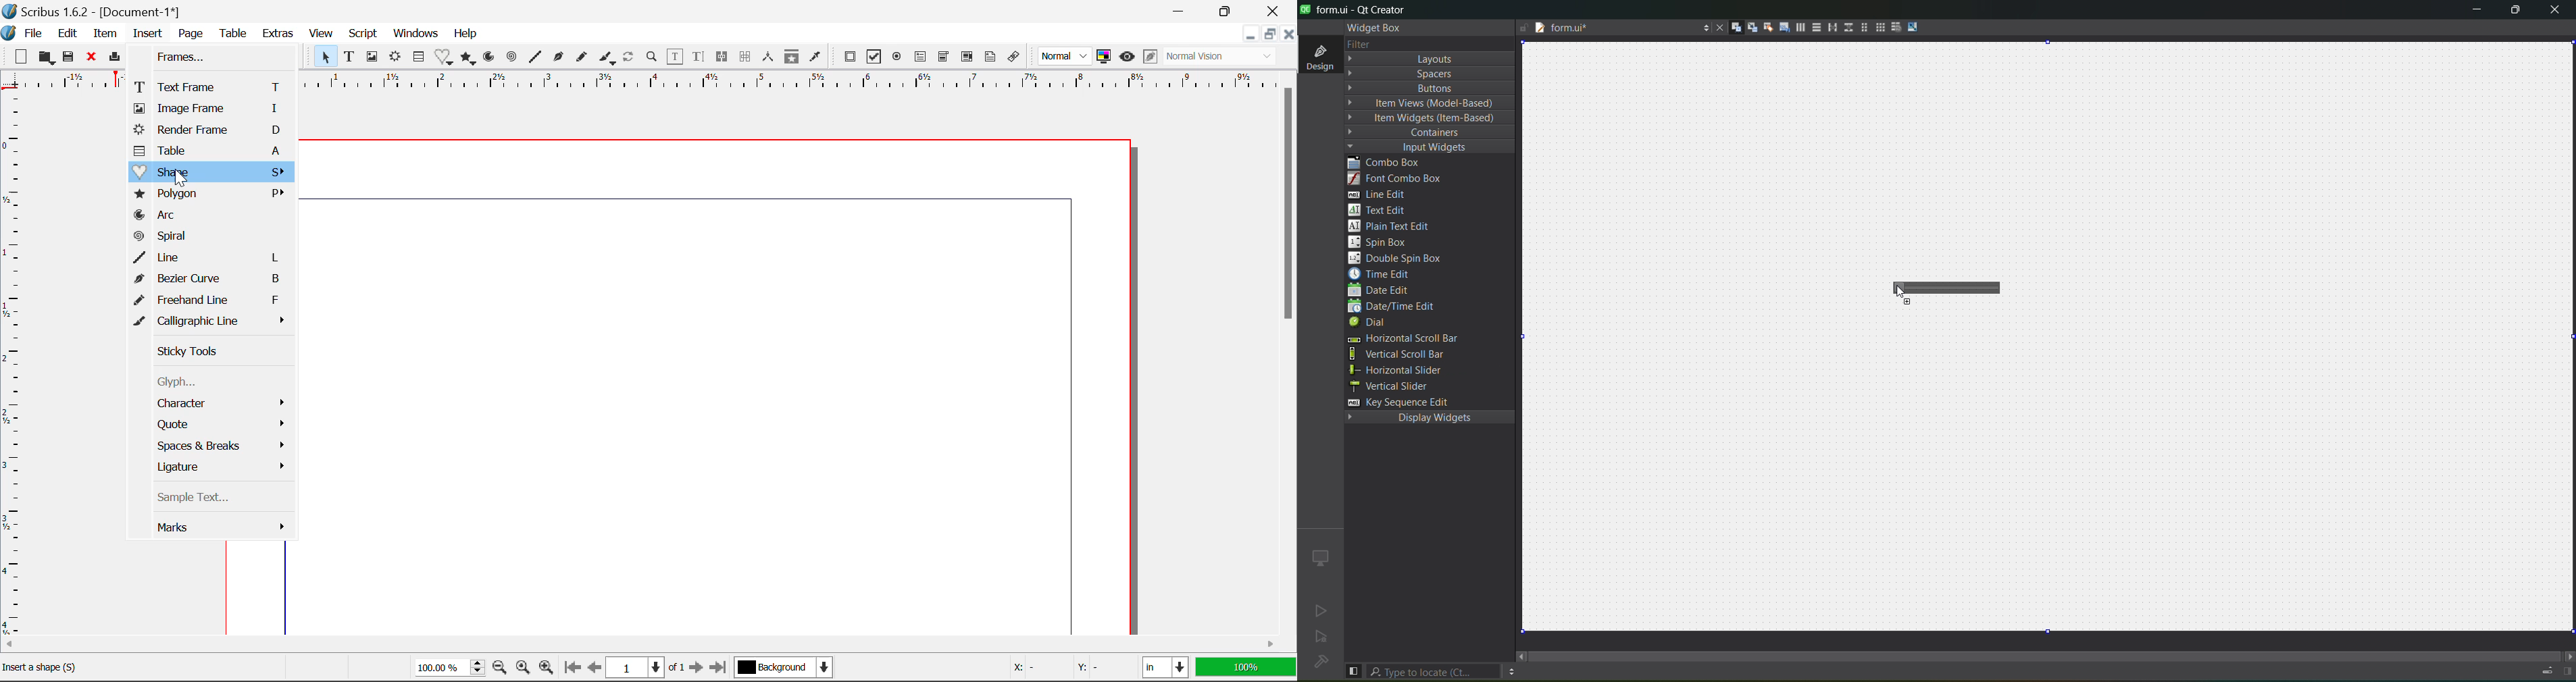  Describe the element at coordinates (1321, 610) in the screenshot. I see `no active project` at that location.